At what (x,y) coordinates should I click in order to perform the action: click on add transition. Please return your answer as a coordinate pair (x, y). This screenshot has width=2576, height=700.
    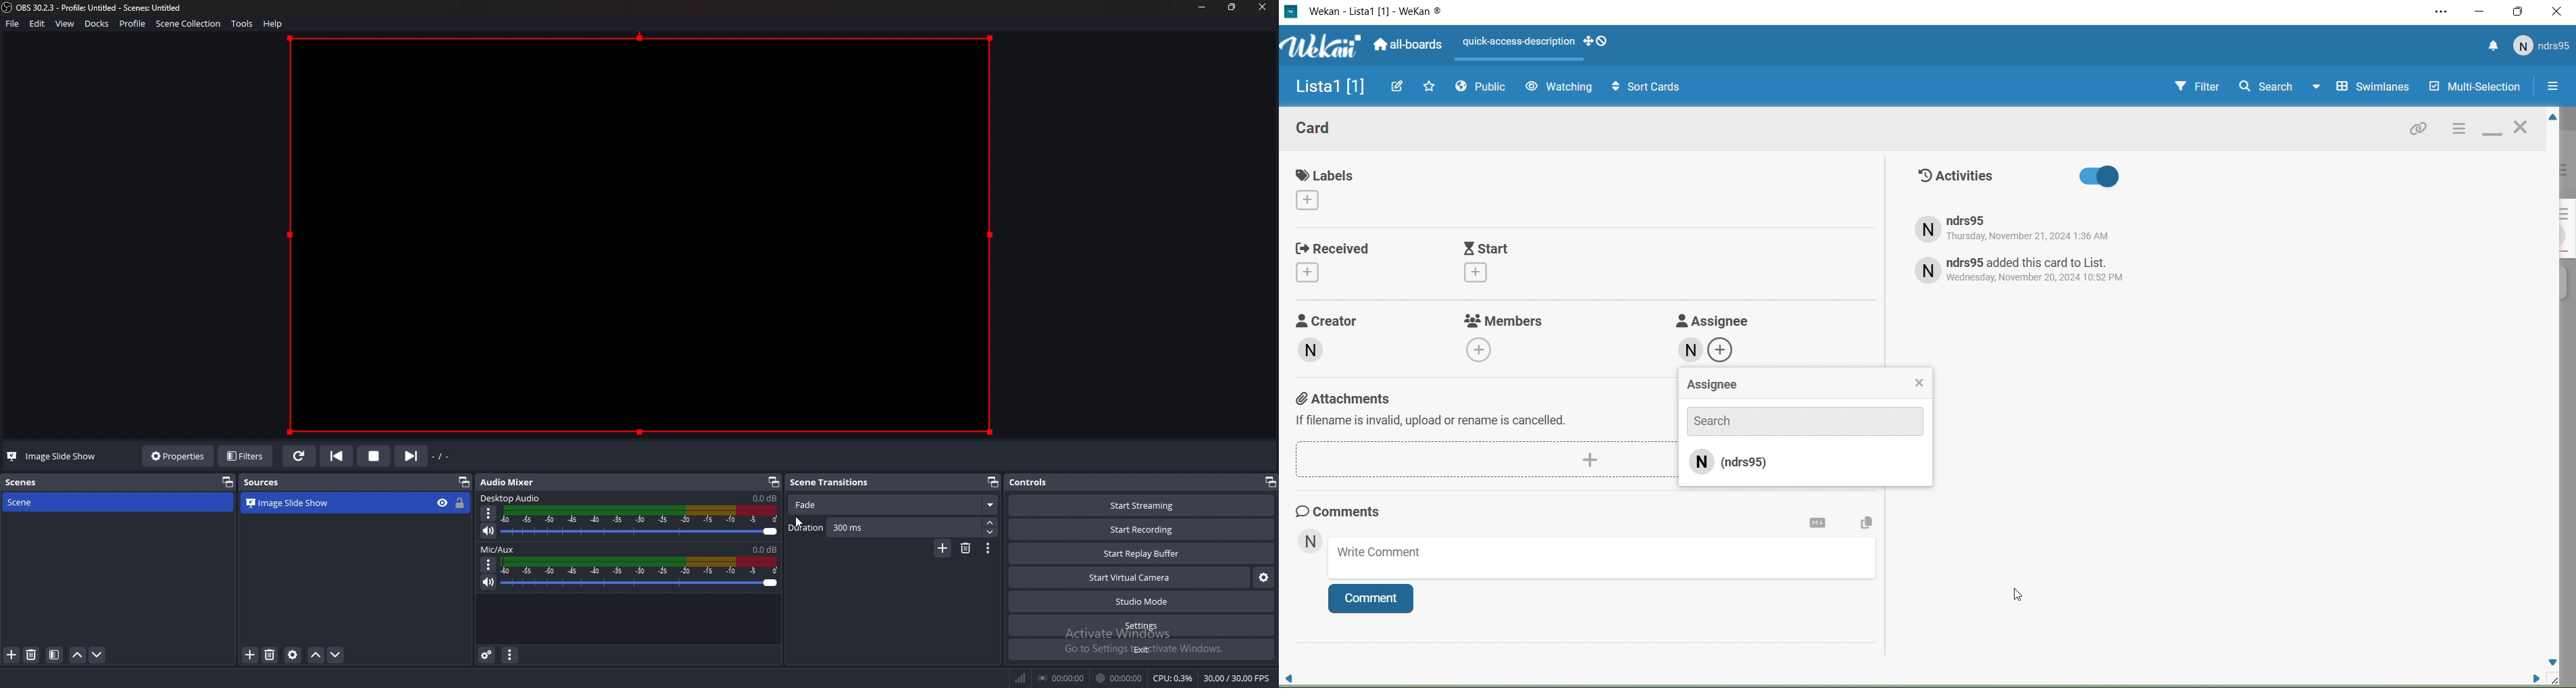
    Looking at the image, I should click on (942, 549).